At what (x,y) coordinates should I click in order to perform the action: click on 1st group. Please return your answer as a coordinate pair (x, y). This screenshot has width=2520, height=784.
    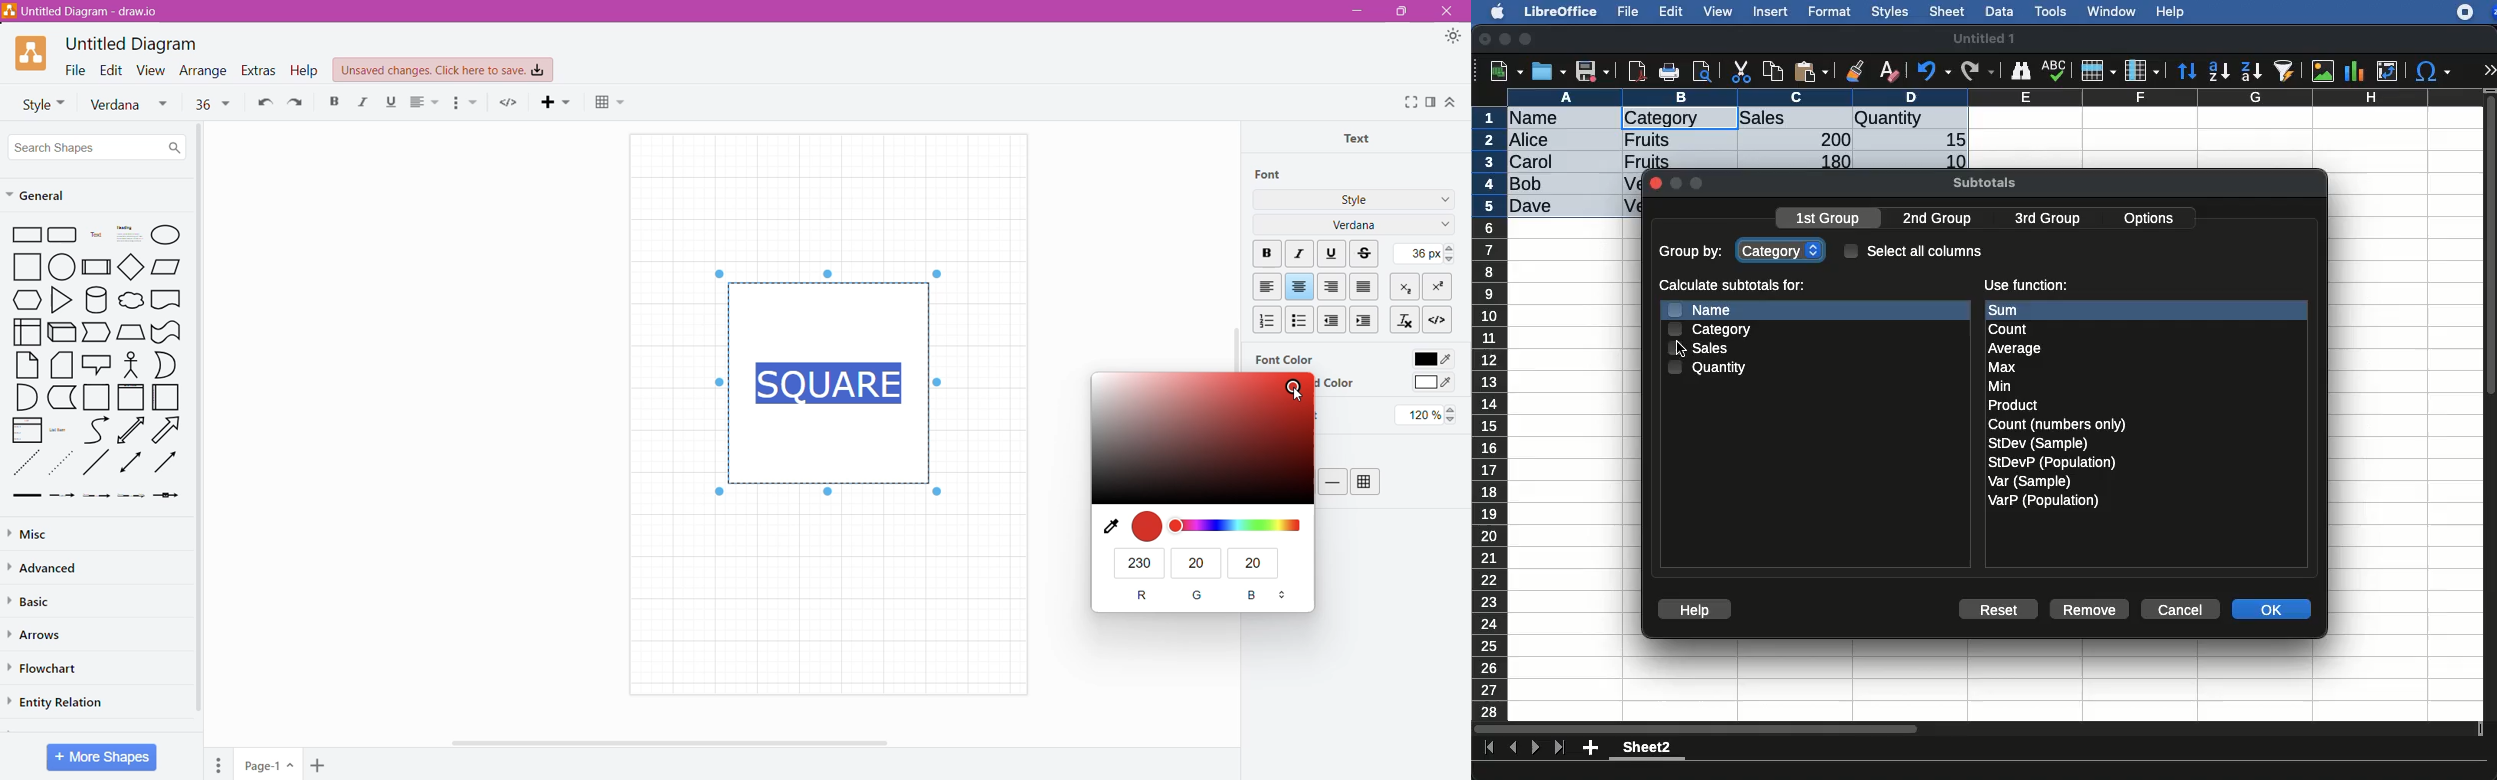
    Looking at the image, I should click on (1830, 220).